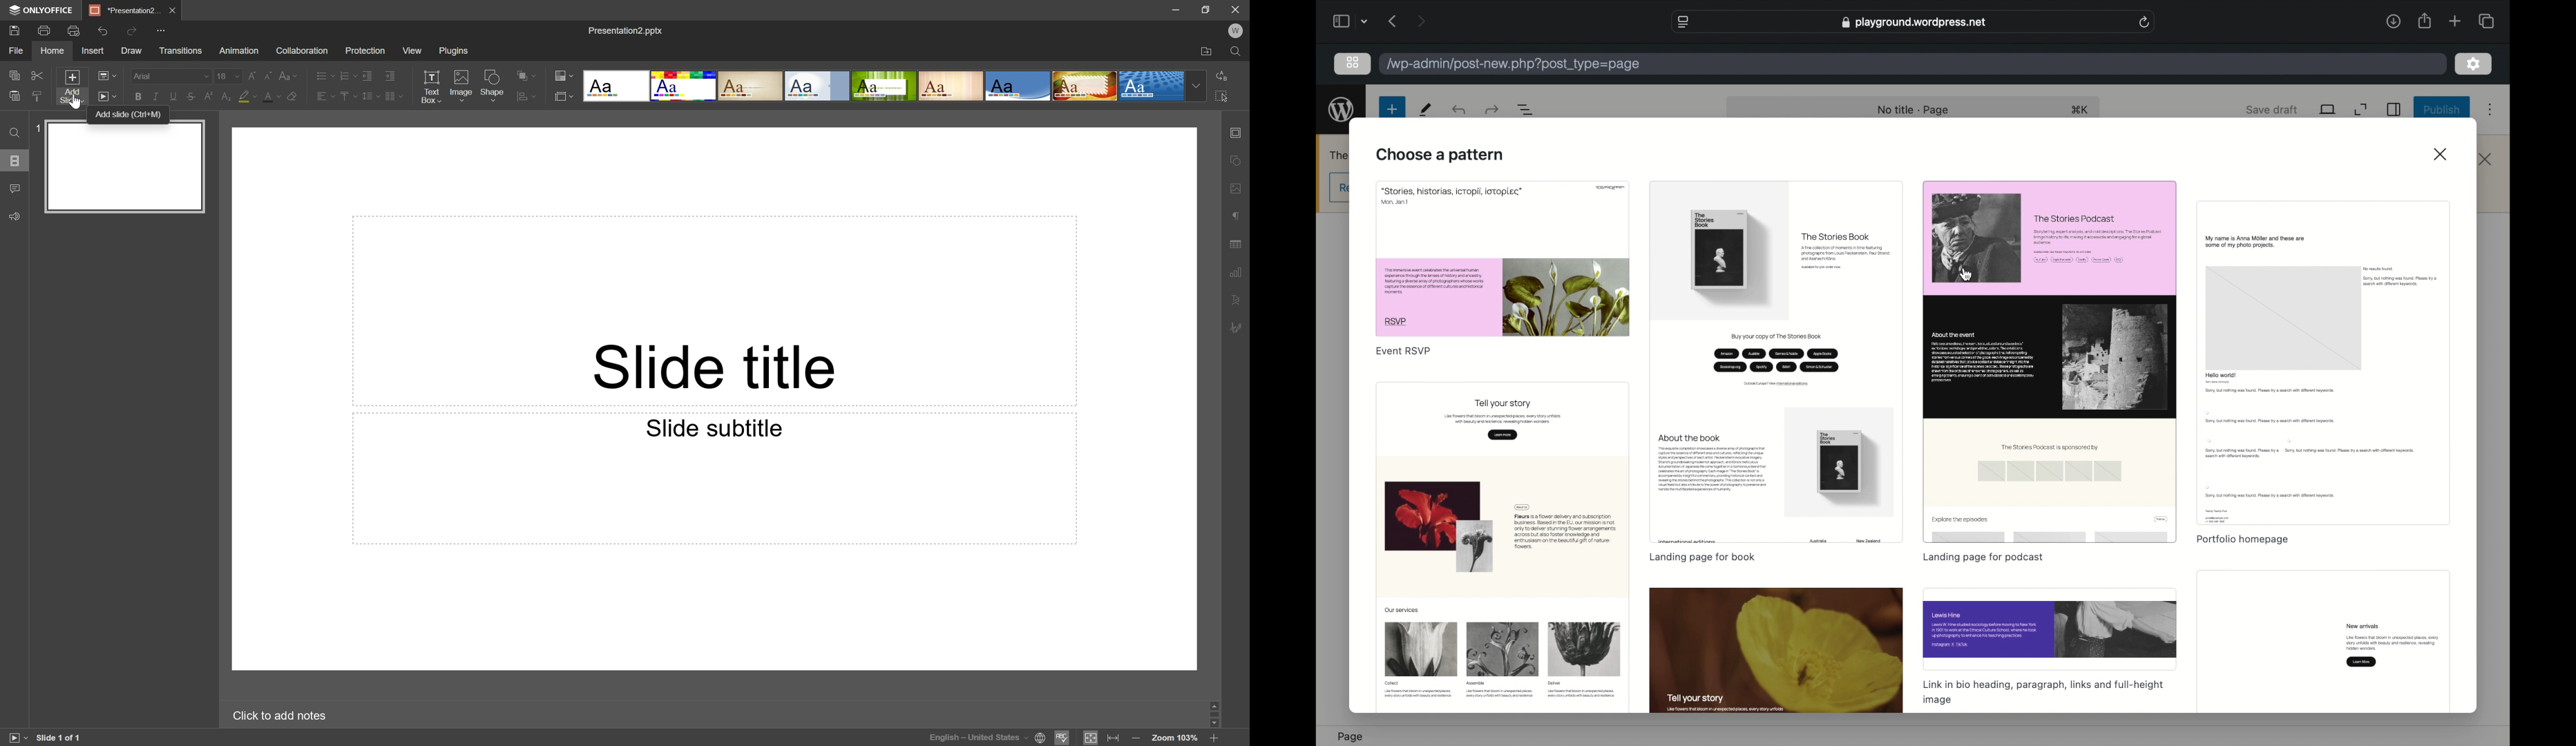 The image size is (2576, 756). I want to click on sidebar, so click(2394, 109).